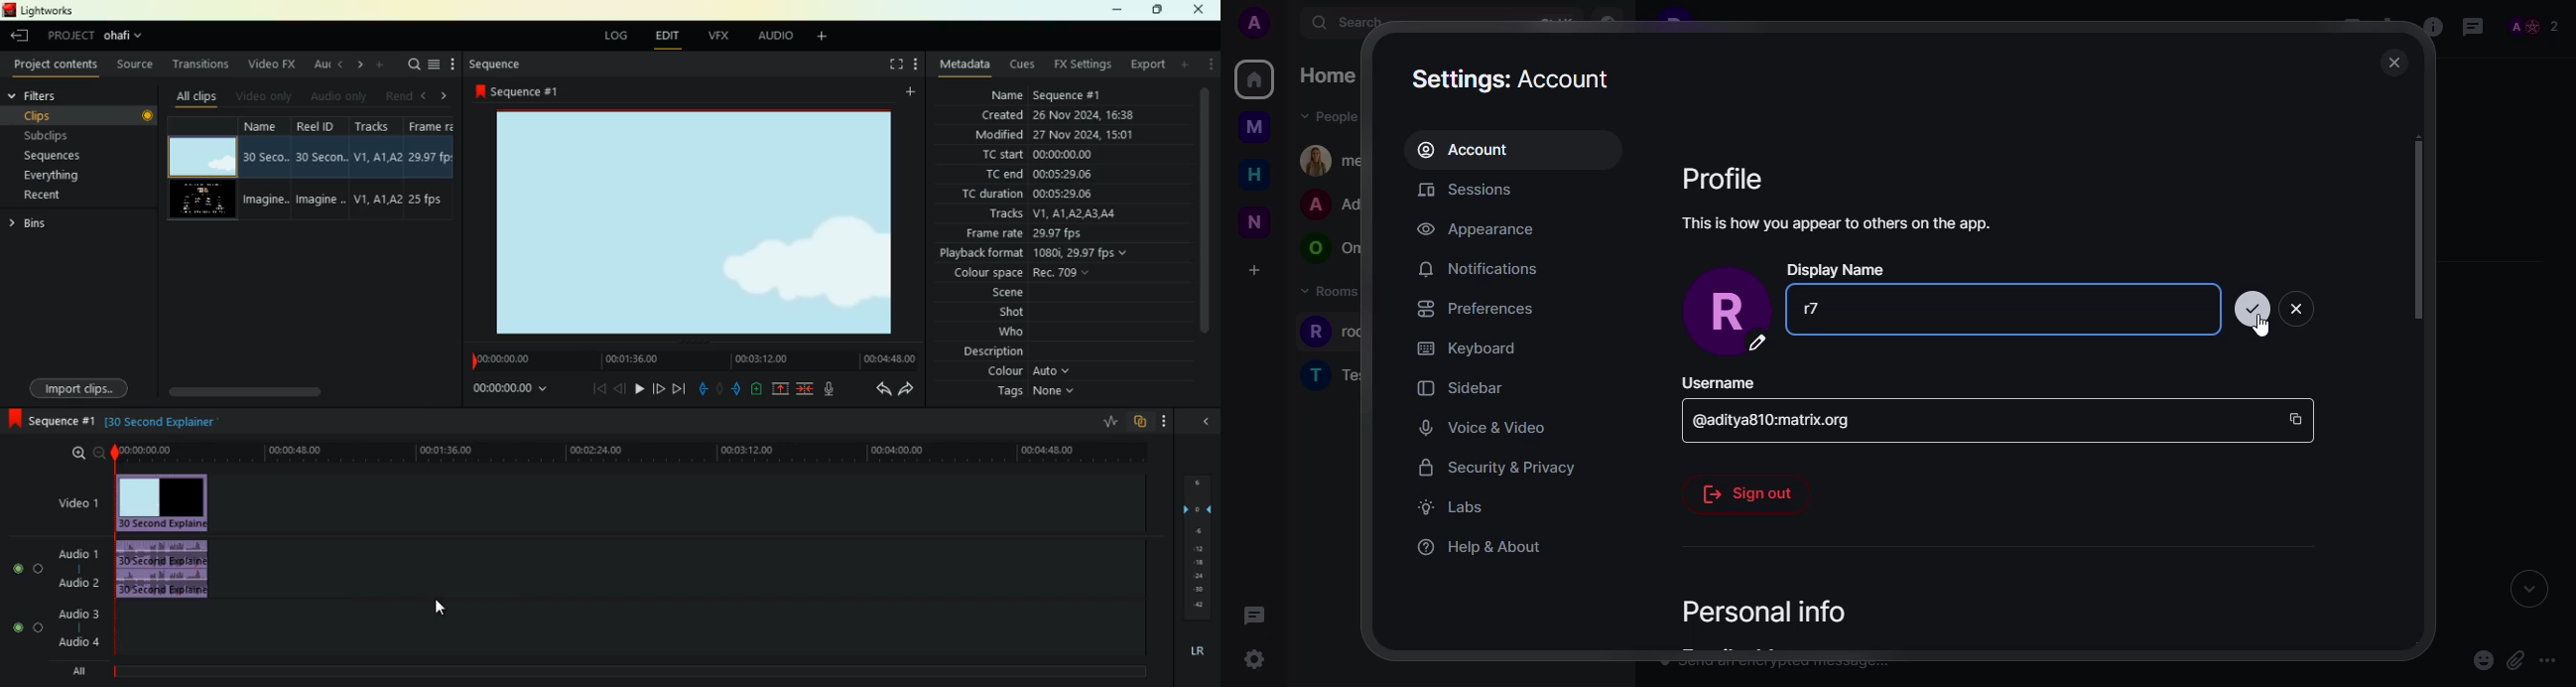 This screenshot has height=700, width=2576. Describe the element at coordinates (2254, 306) in the screenshot. I see `update` at that location.